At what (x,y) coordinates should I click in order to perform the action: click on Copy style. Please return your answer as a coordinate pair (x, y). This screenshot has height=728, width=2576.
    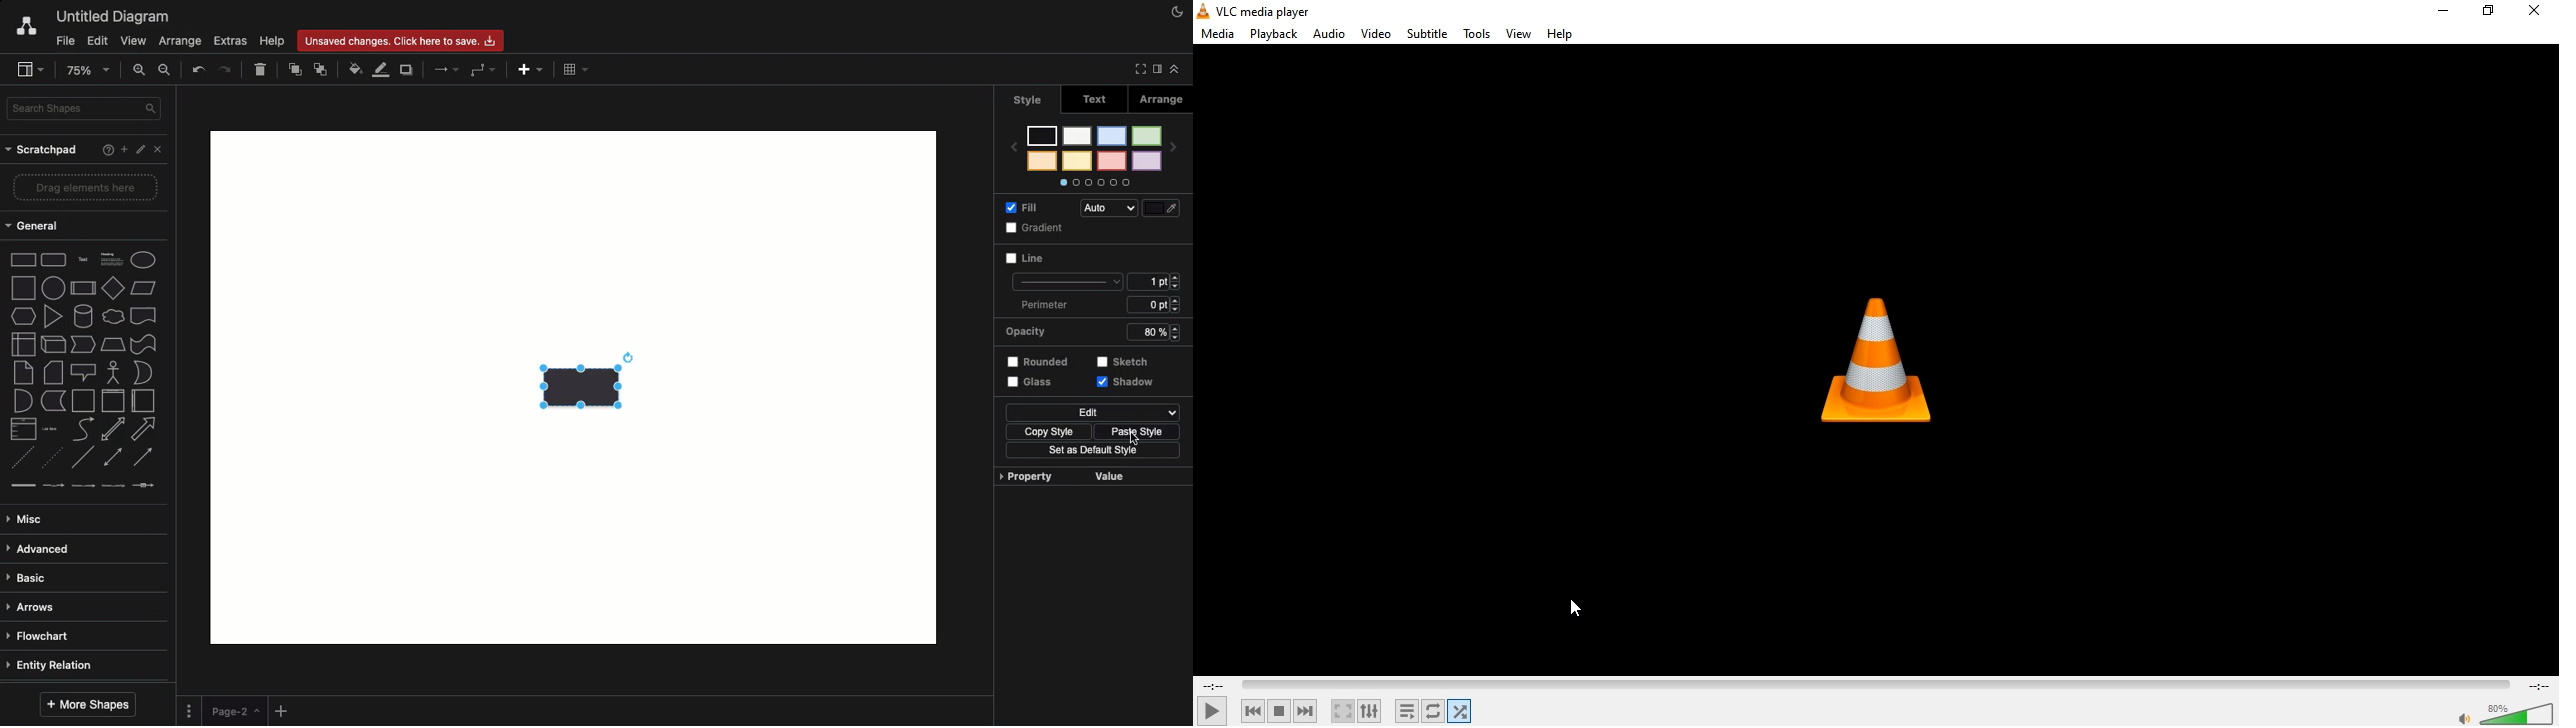
    Looking at the image, I should click on (1044, 430).